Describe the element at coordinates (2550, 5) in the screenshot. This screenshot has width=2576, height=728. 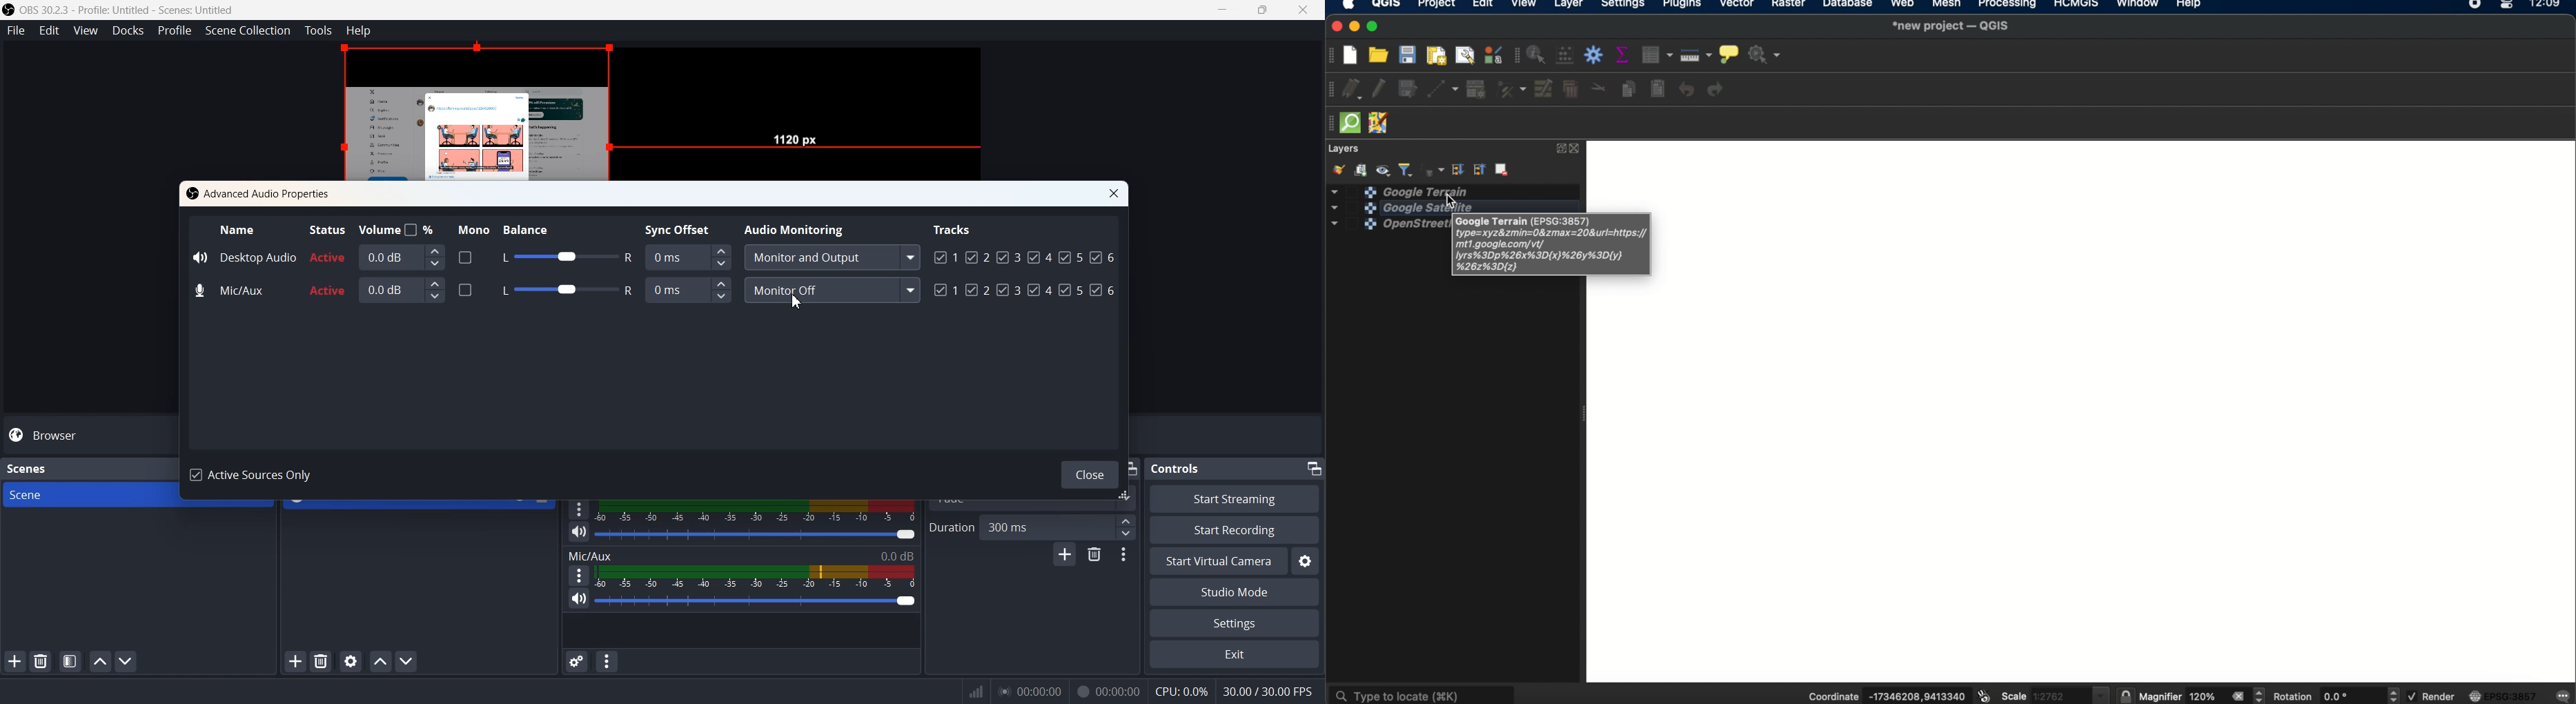
I see `12.09` at that location.